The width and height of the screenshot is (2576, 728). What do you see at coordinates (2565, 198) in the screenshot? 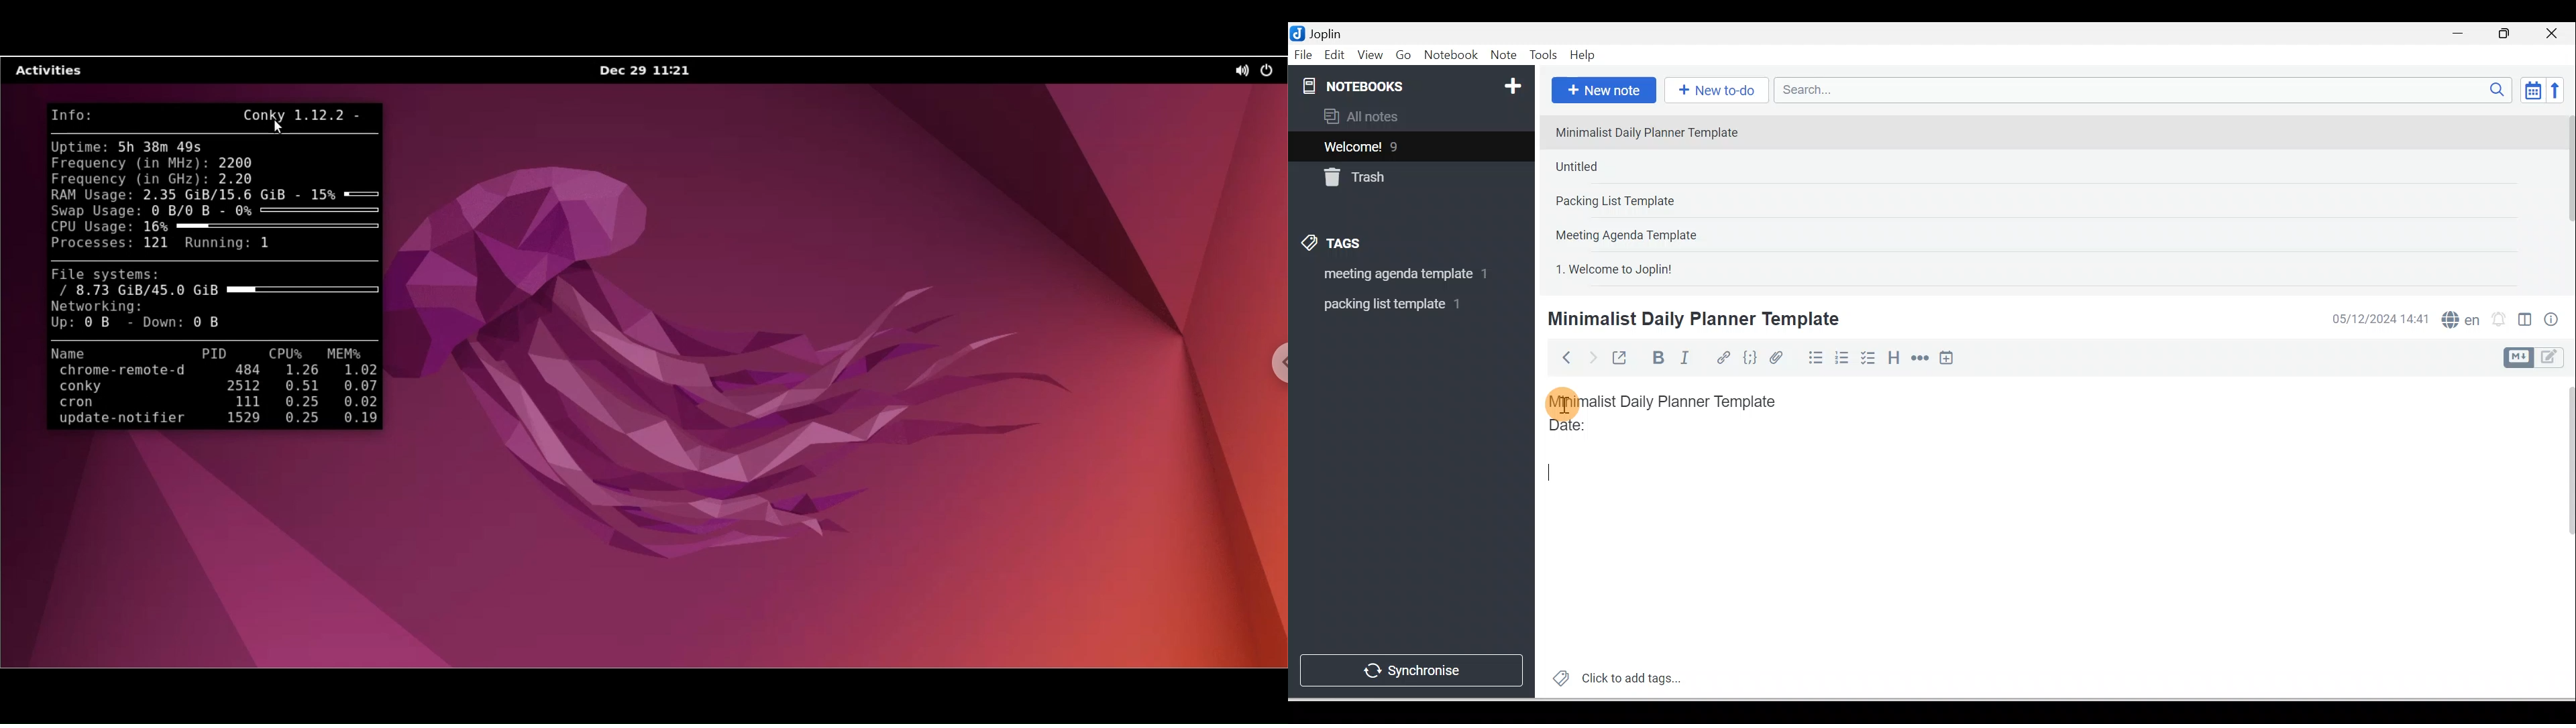
I see `Scroll bar` at bounding box center [2565, 198].